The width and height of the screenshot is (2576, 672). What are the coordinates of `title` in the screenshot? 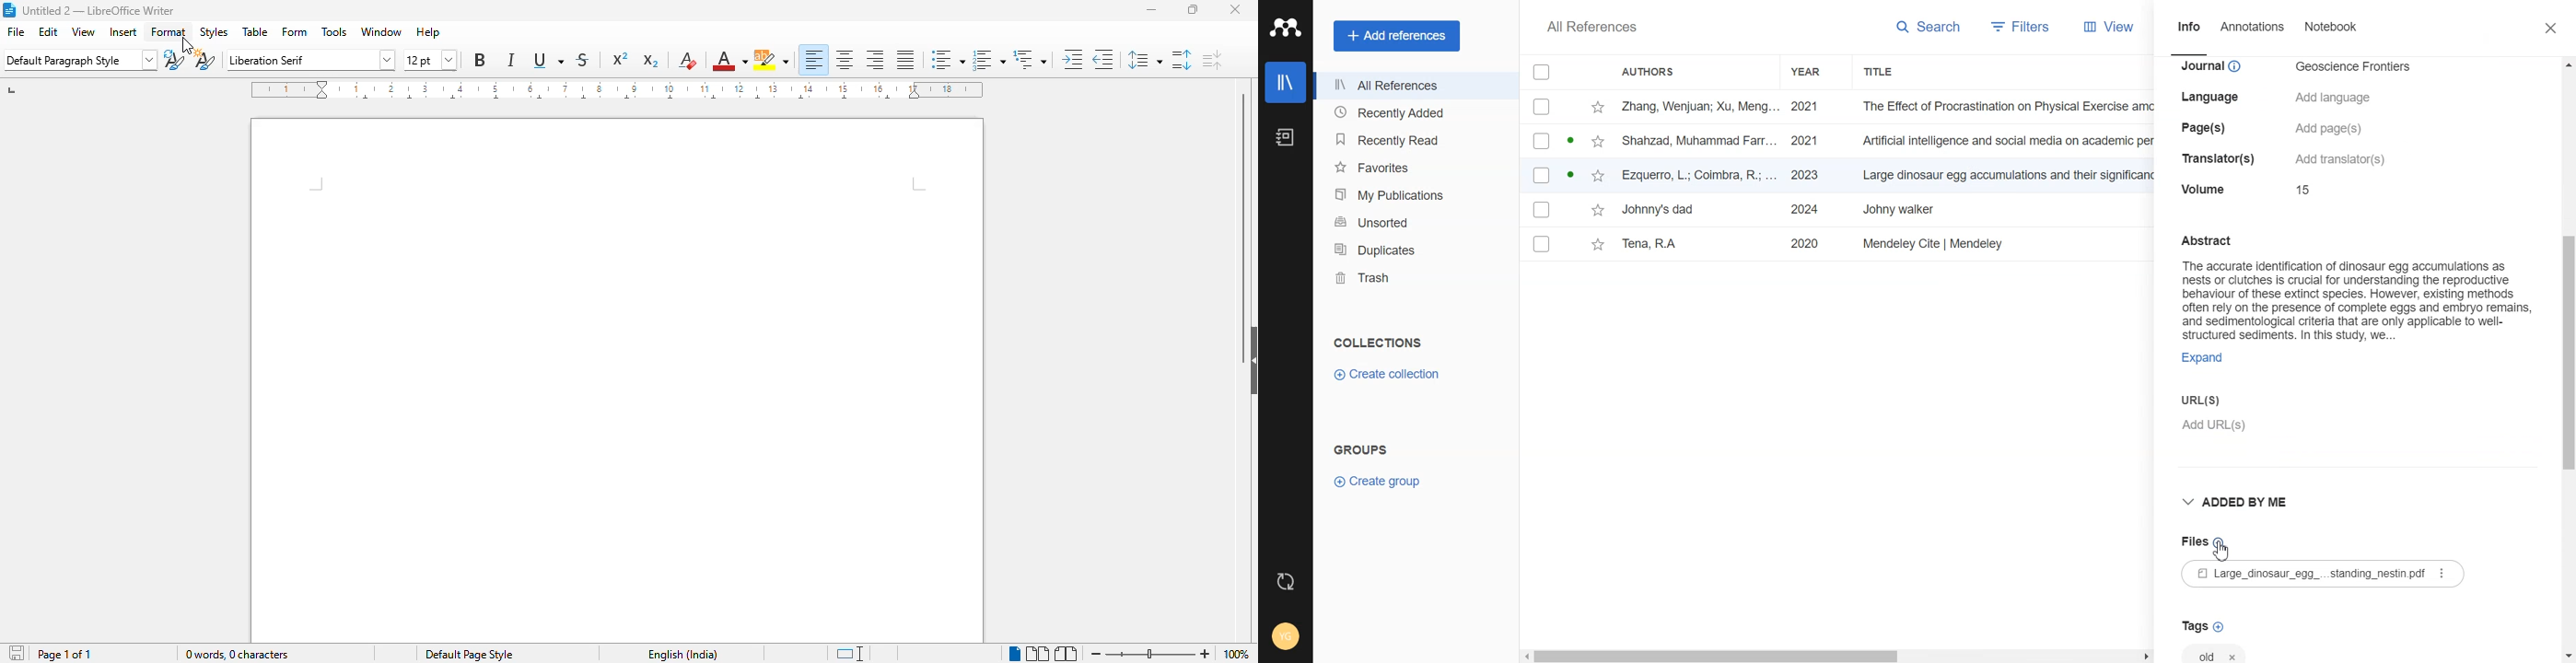 It's located at (99, 10).